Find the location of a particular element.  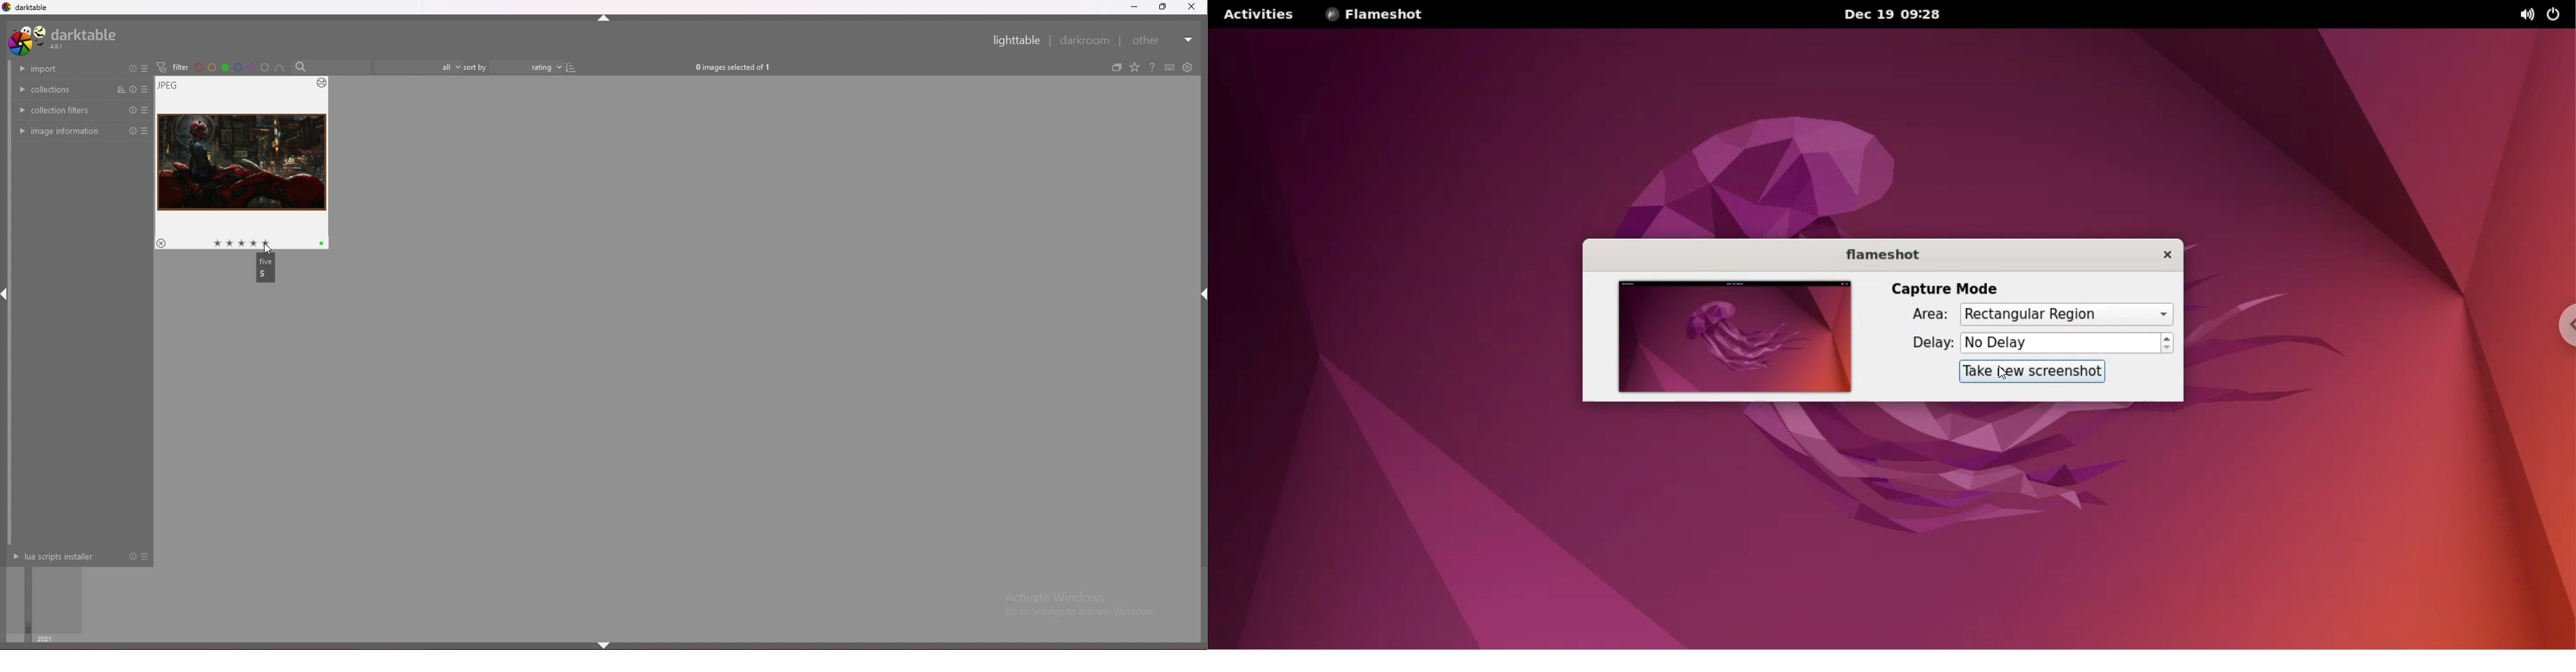

filter is located at coordinates (173, 68).